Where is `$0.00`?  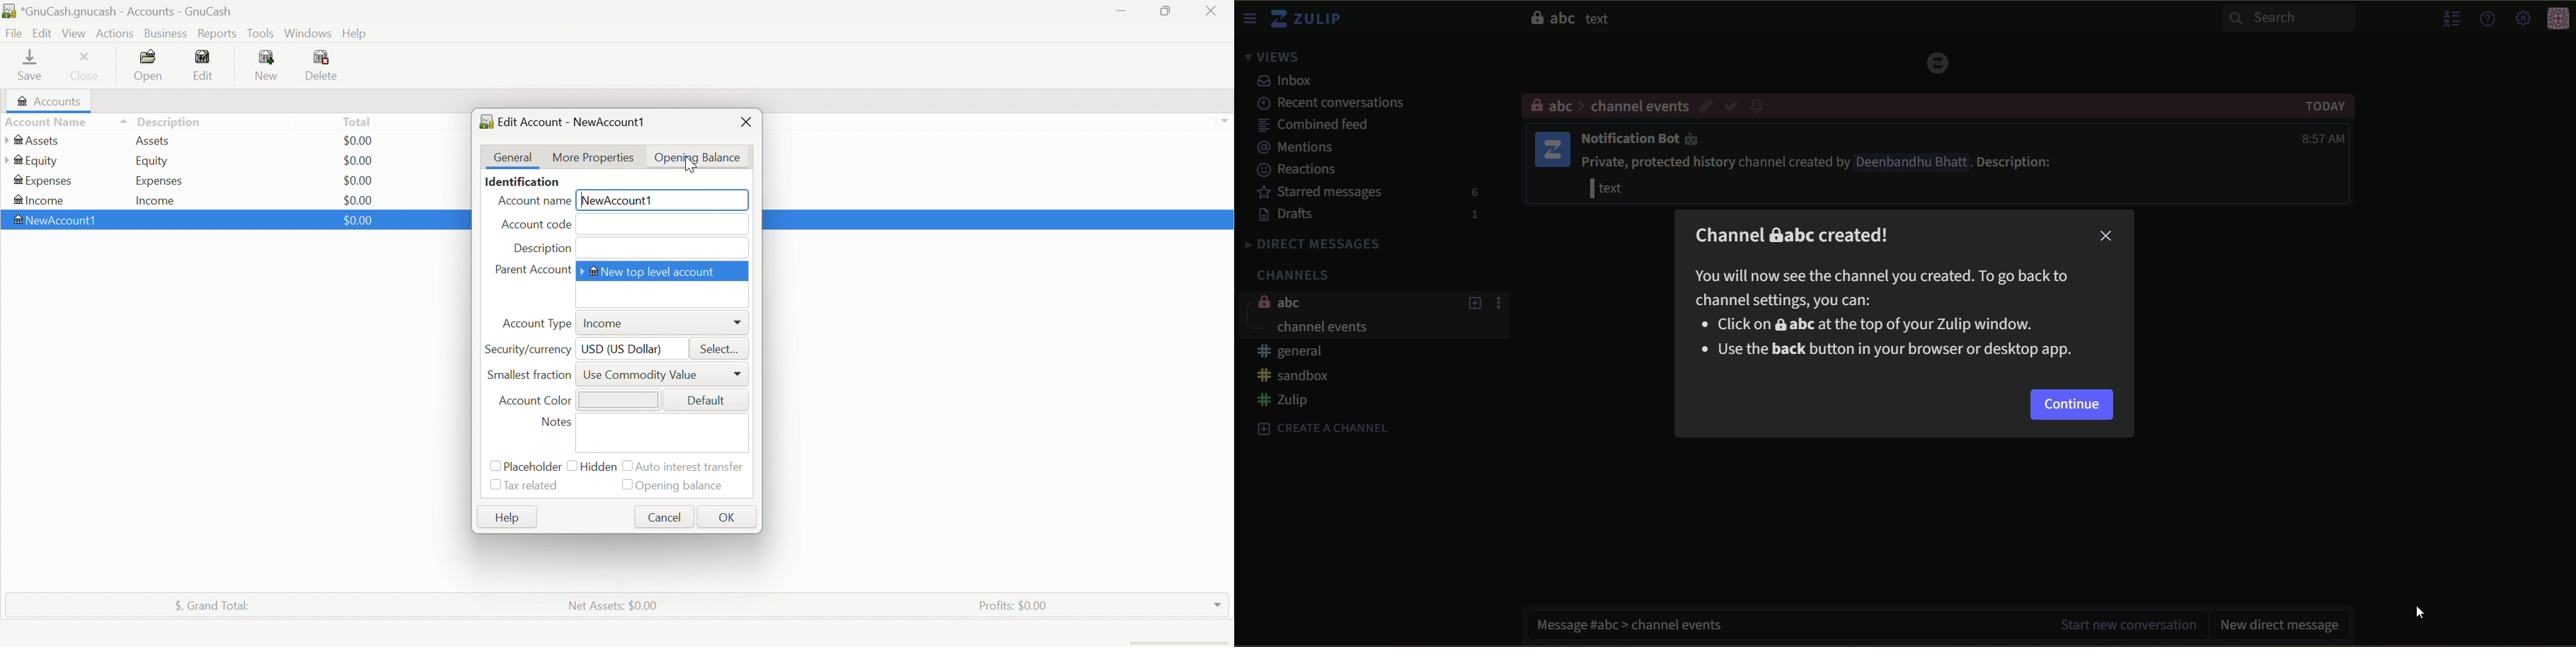 $0.00 is located at coordinates (359, 179).